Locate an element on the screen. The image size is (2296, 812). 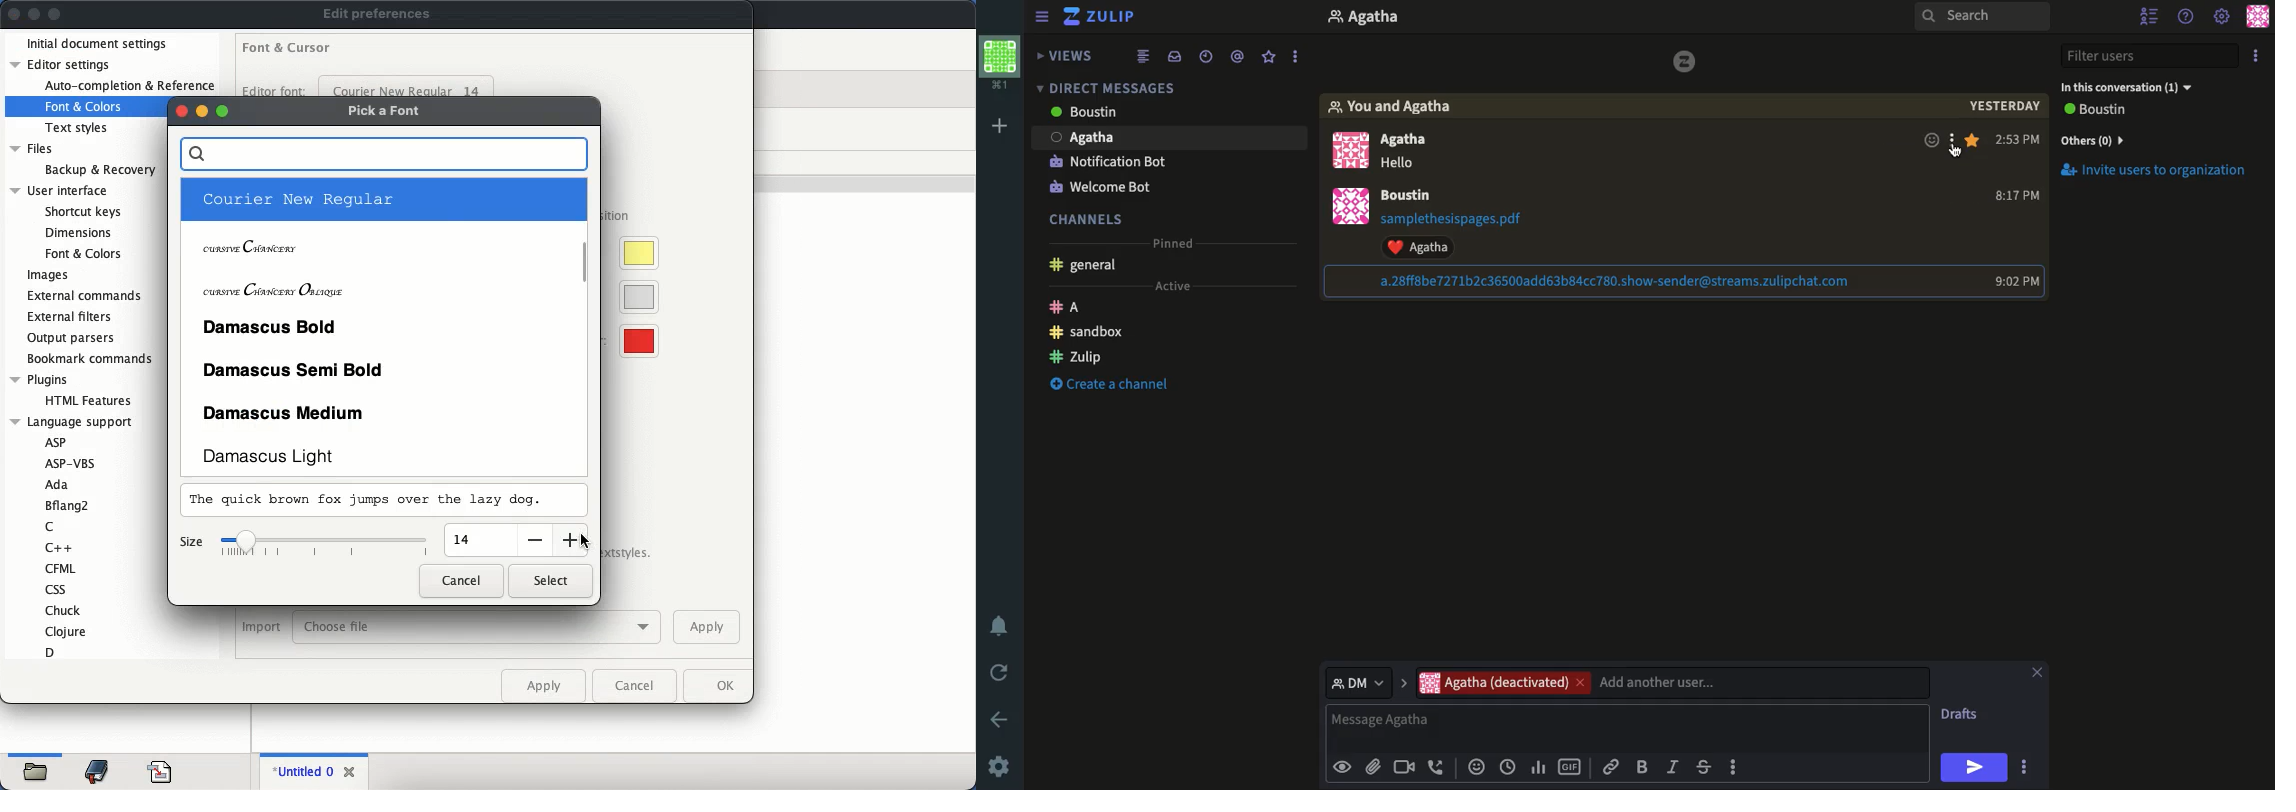
Create a channel is located at coordinates (1105, 386).